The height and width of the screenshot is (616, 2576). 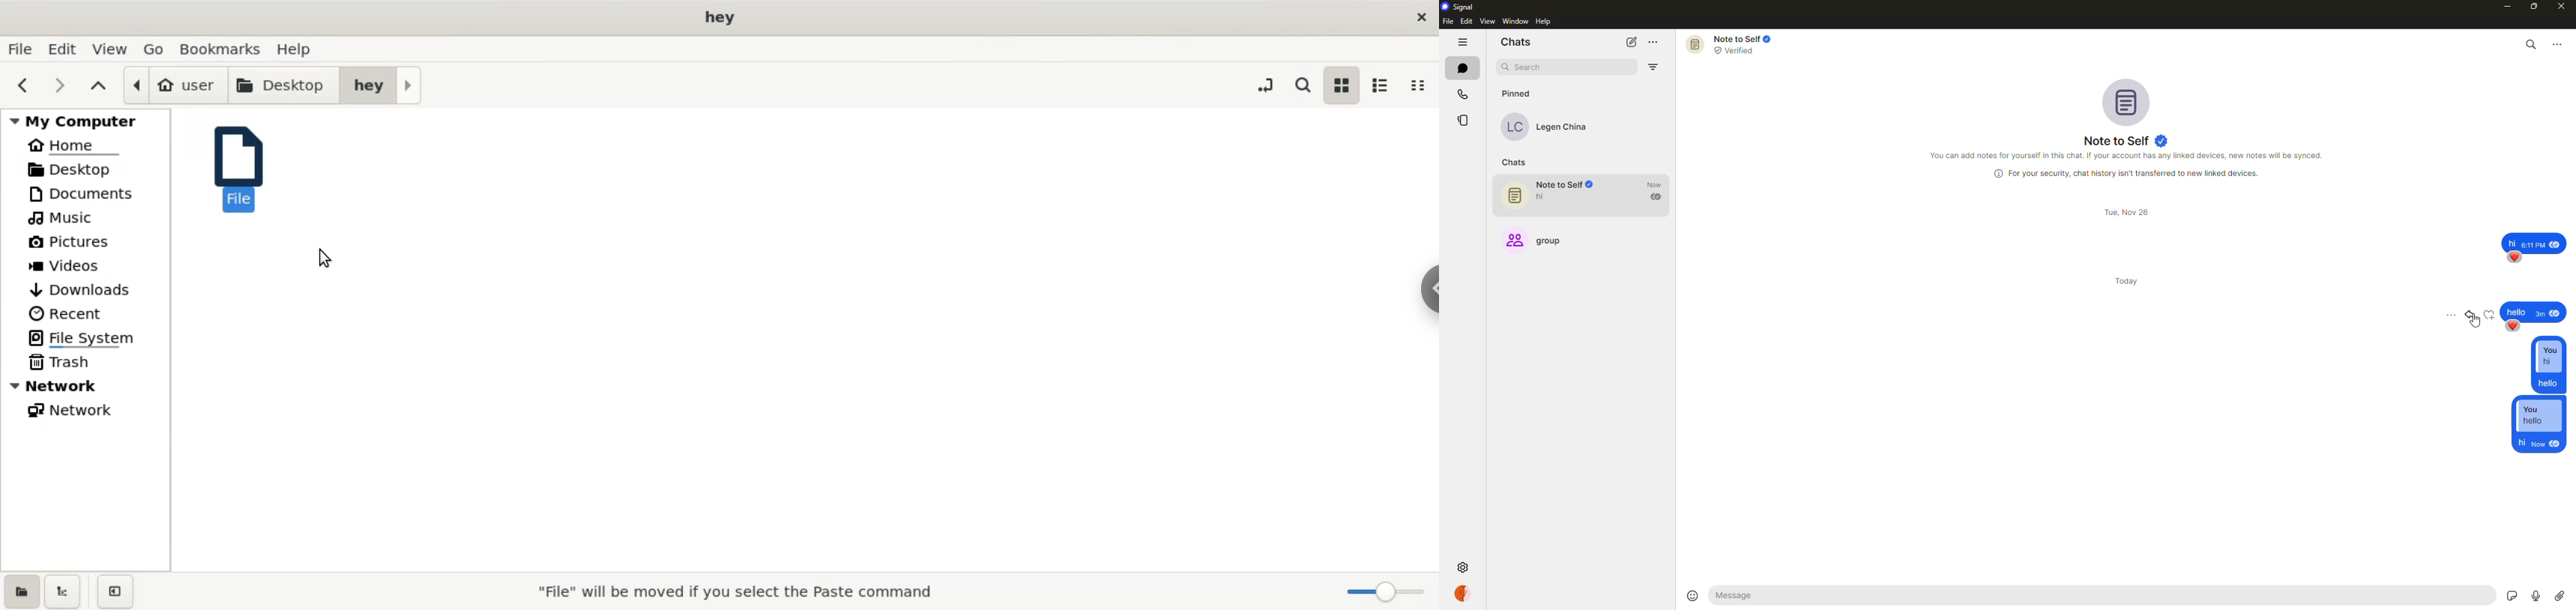 I want to click on new chat, so click(x=1632, y=41).